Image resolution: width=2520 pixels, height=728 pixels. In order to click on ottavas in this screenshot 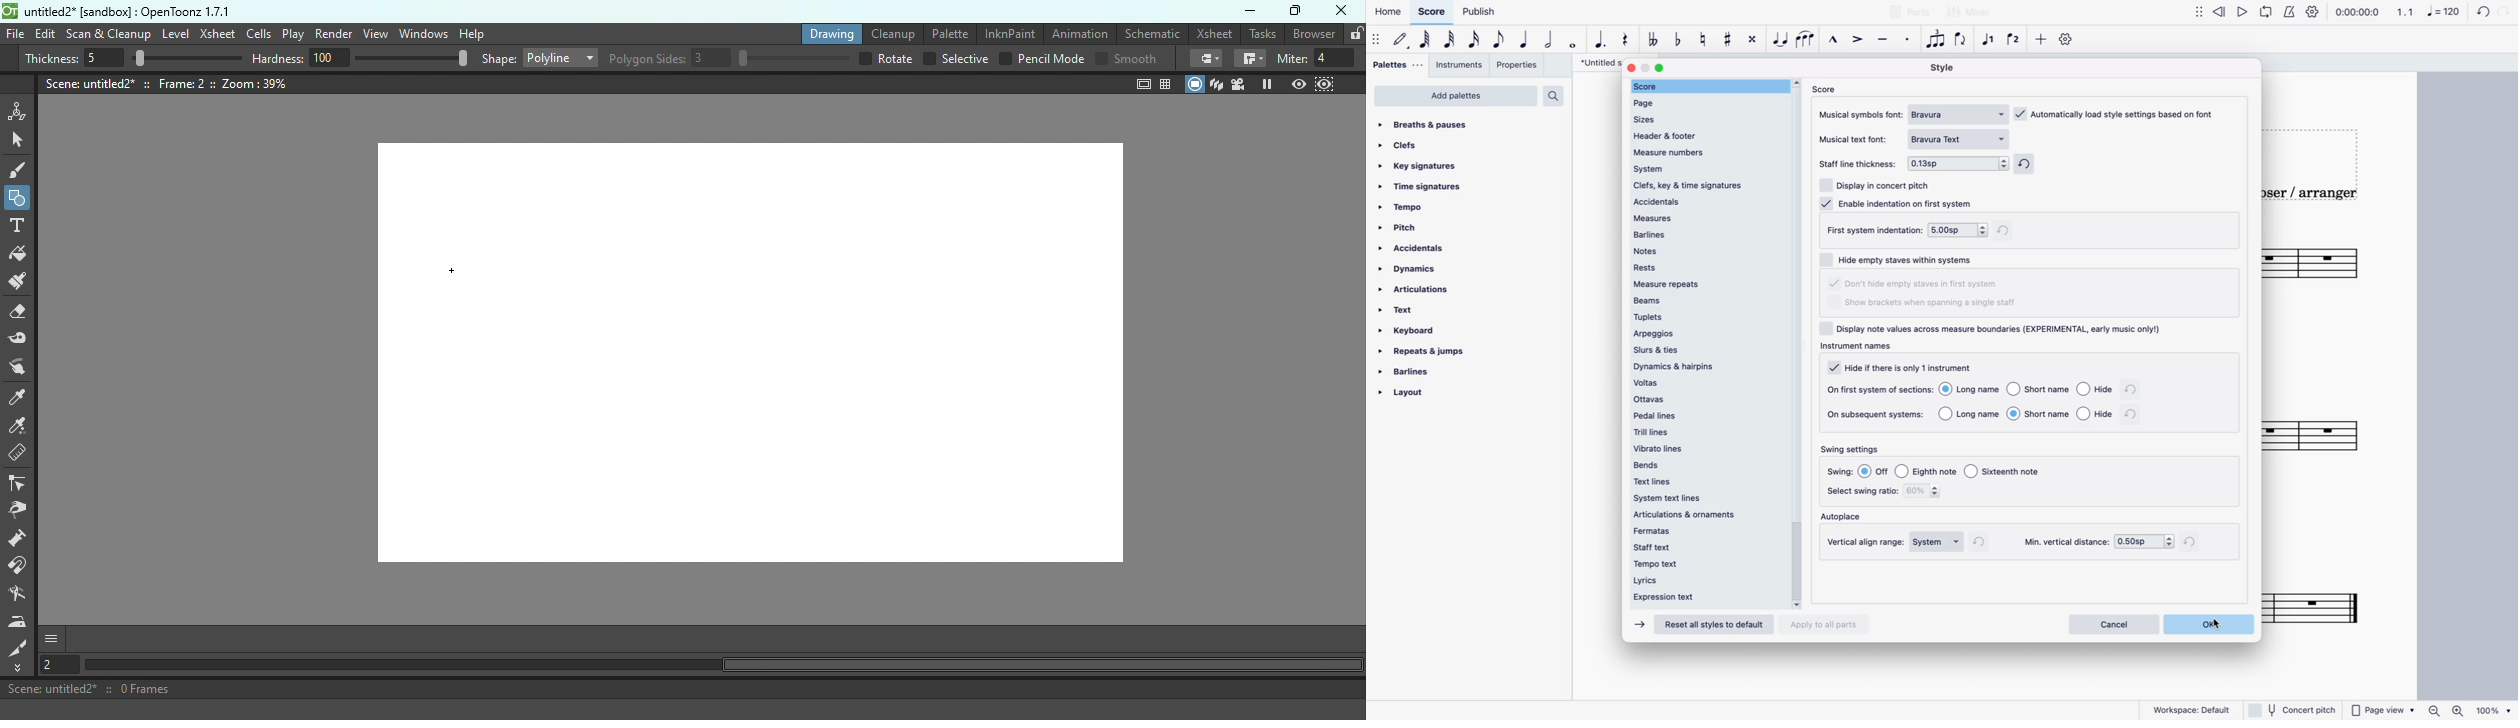, I will do `click(1707, 400)`.